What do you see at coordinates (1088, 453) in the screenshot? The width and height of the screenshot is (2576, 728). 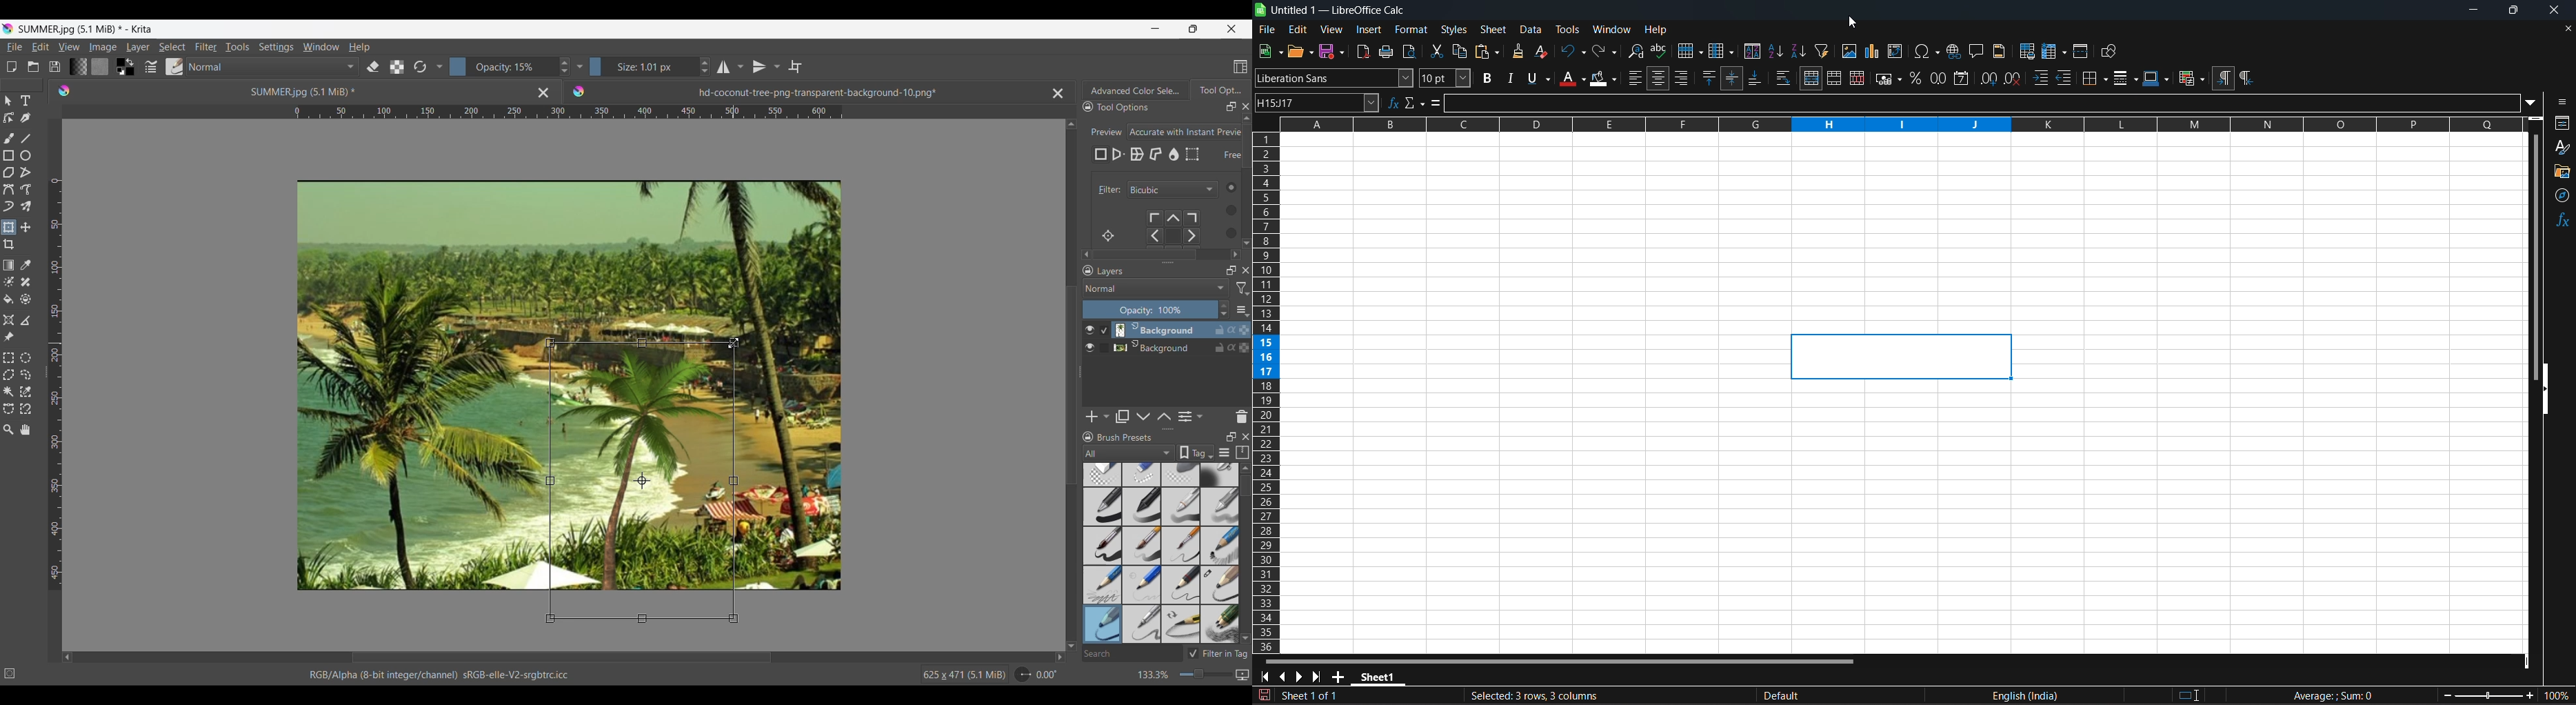 I see `Brush preset options` at bounding box center [1088, 453].